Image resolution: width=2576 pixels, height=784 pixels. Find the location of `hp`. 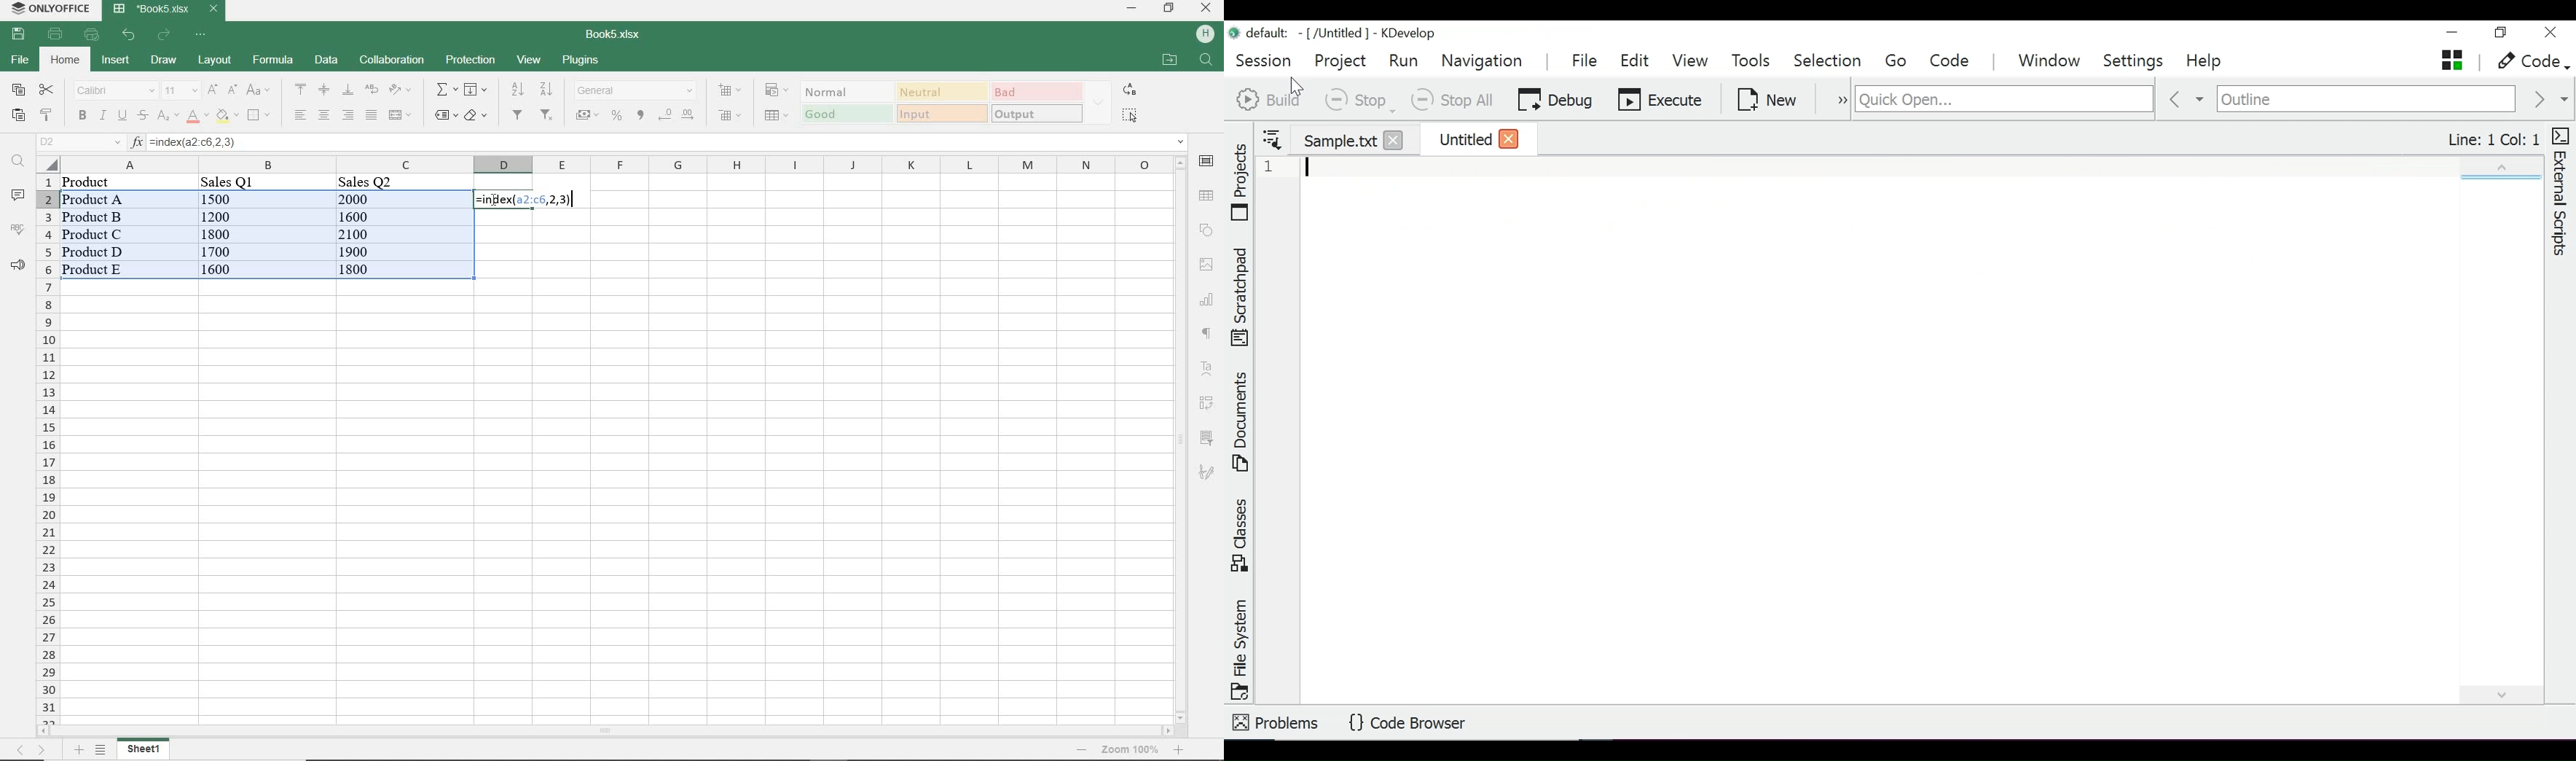

hp is located at coordinates (1206, 35).